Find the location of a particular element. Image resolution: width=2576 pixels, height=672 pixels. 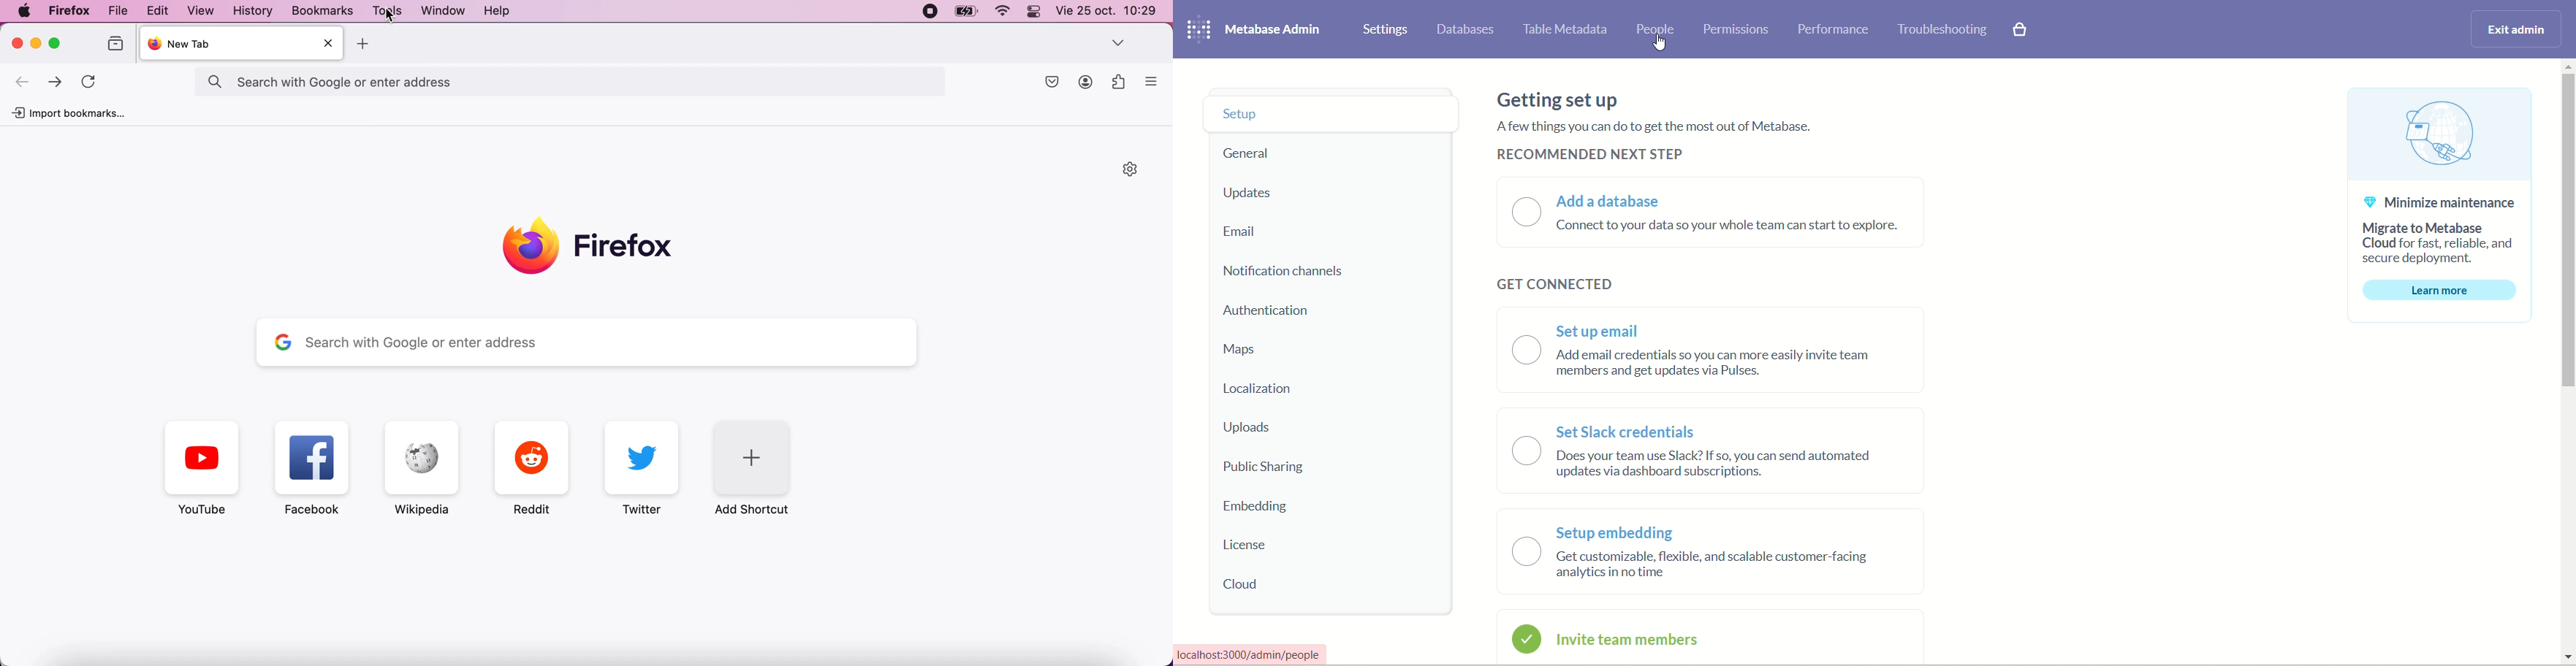

Widget is located at coordinates (1120, 81).